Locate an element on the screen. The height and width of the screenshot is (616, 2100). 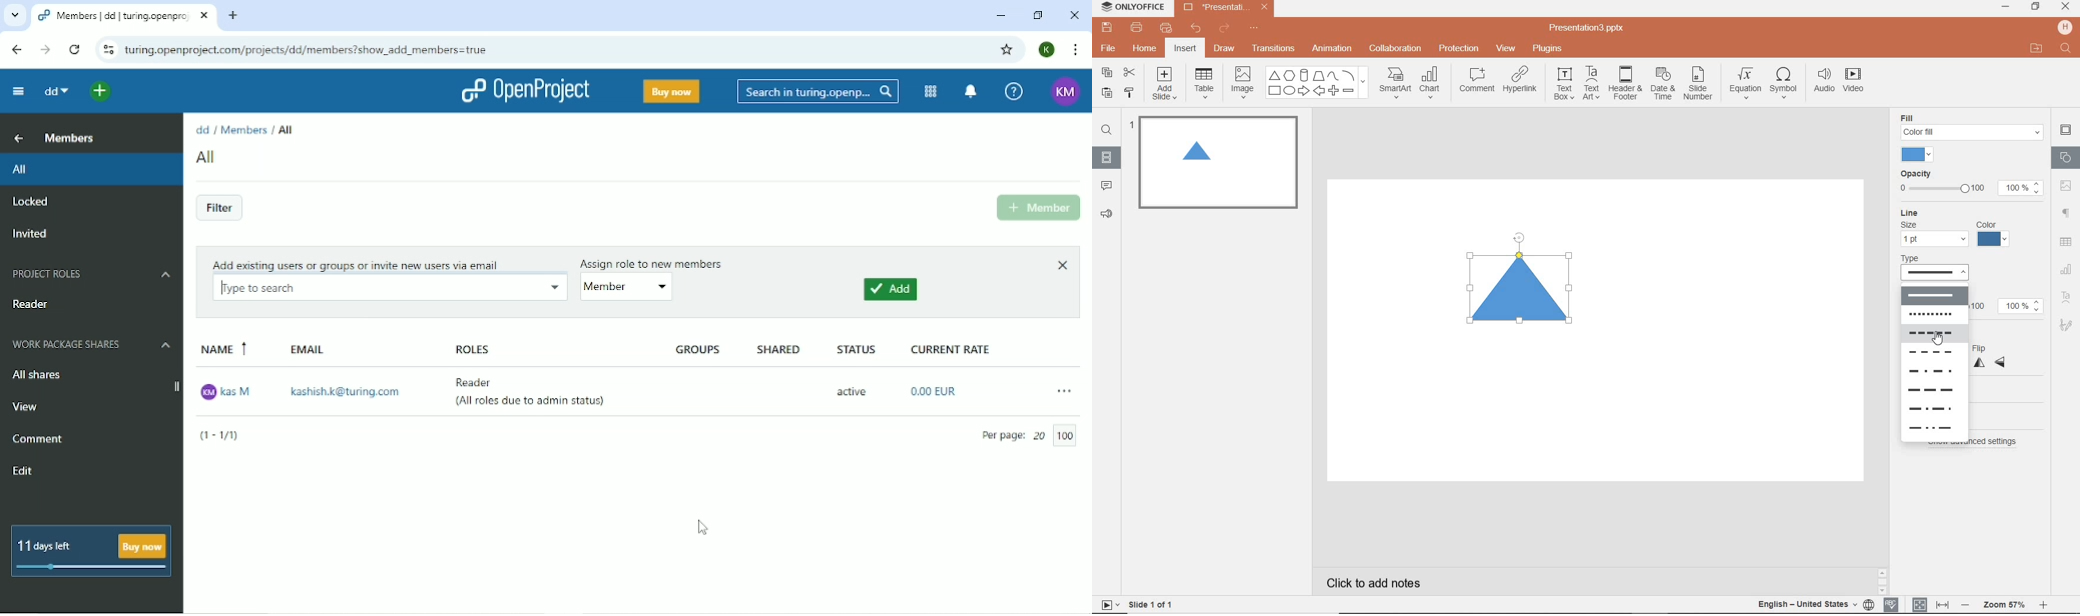
VIEW is located at coordinates (1507, 49).